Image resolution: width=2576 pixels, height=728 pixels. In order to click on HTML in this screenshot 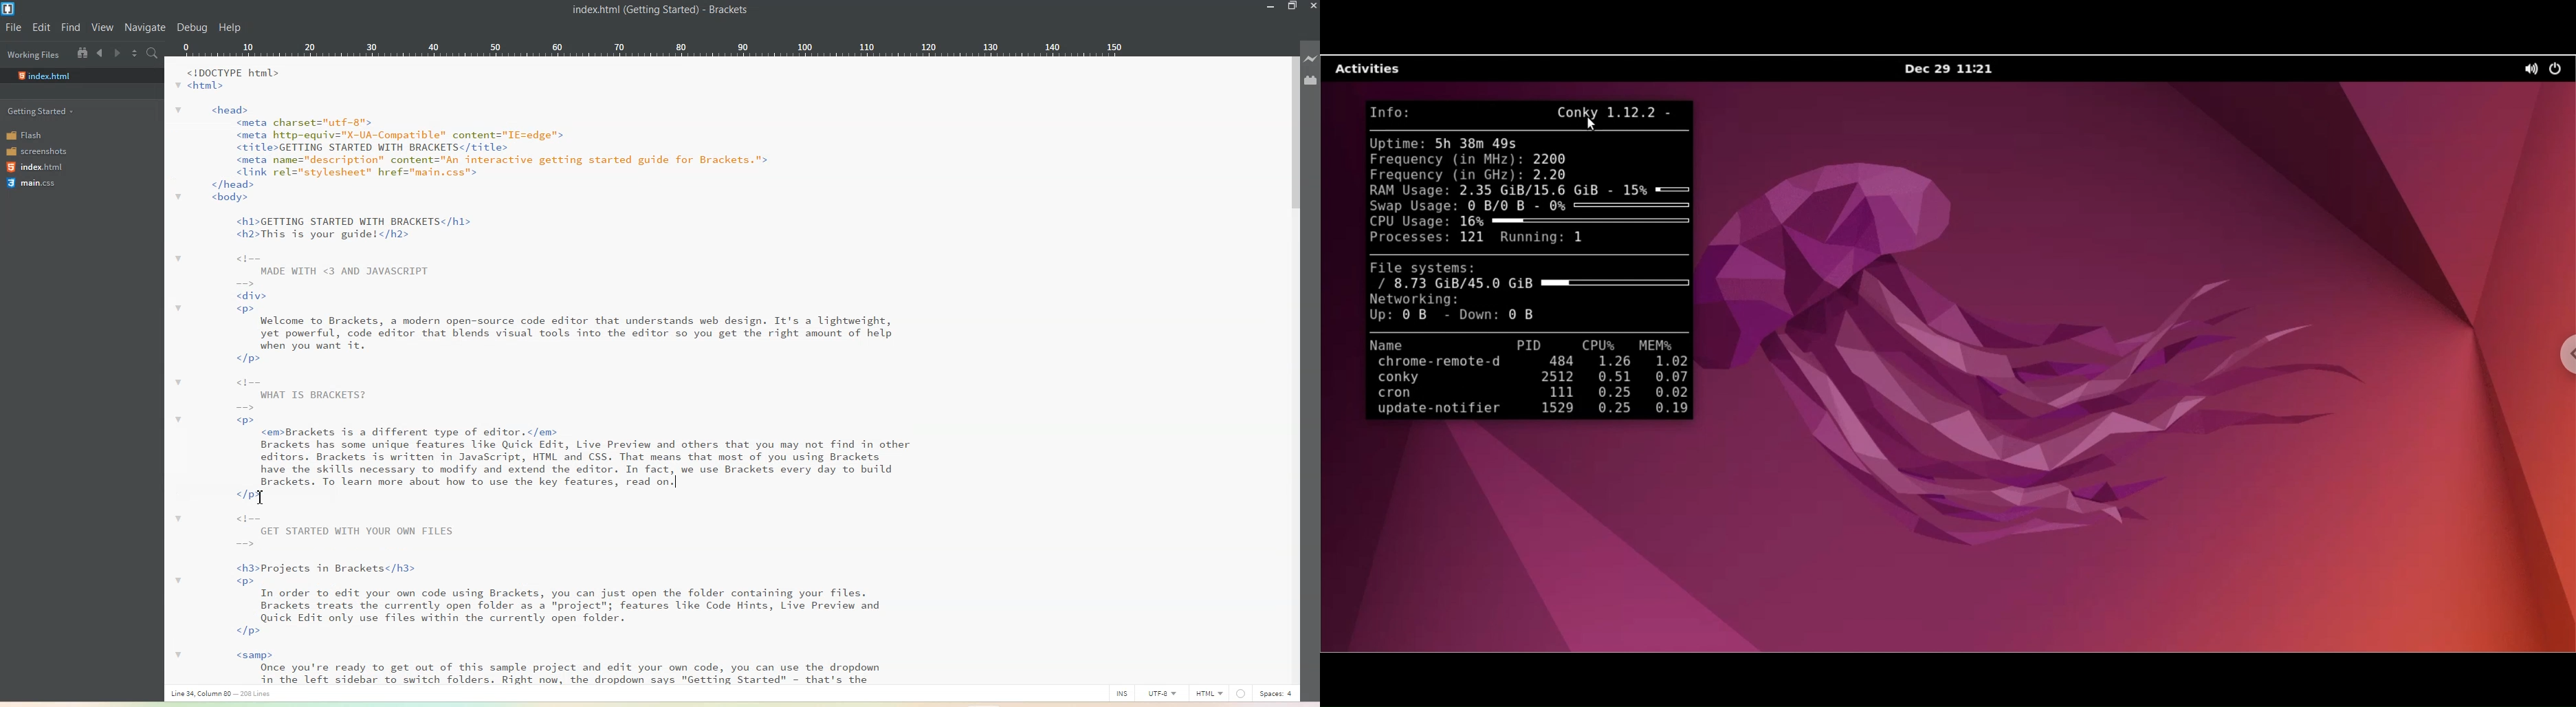, I will do `click(1209, 693)`.